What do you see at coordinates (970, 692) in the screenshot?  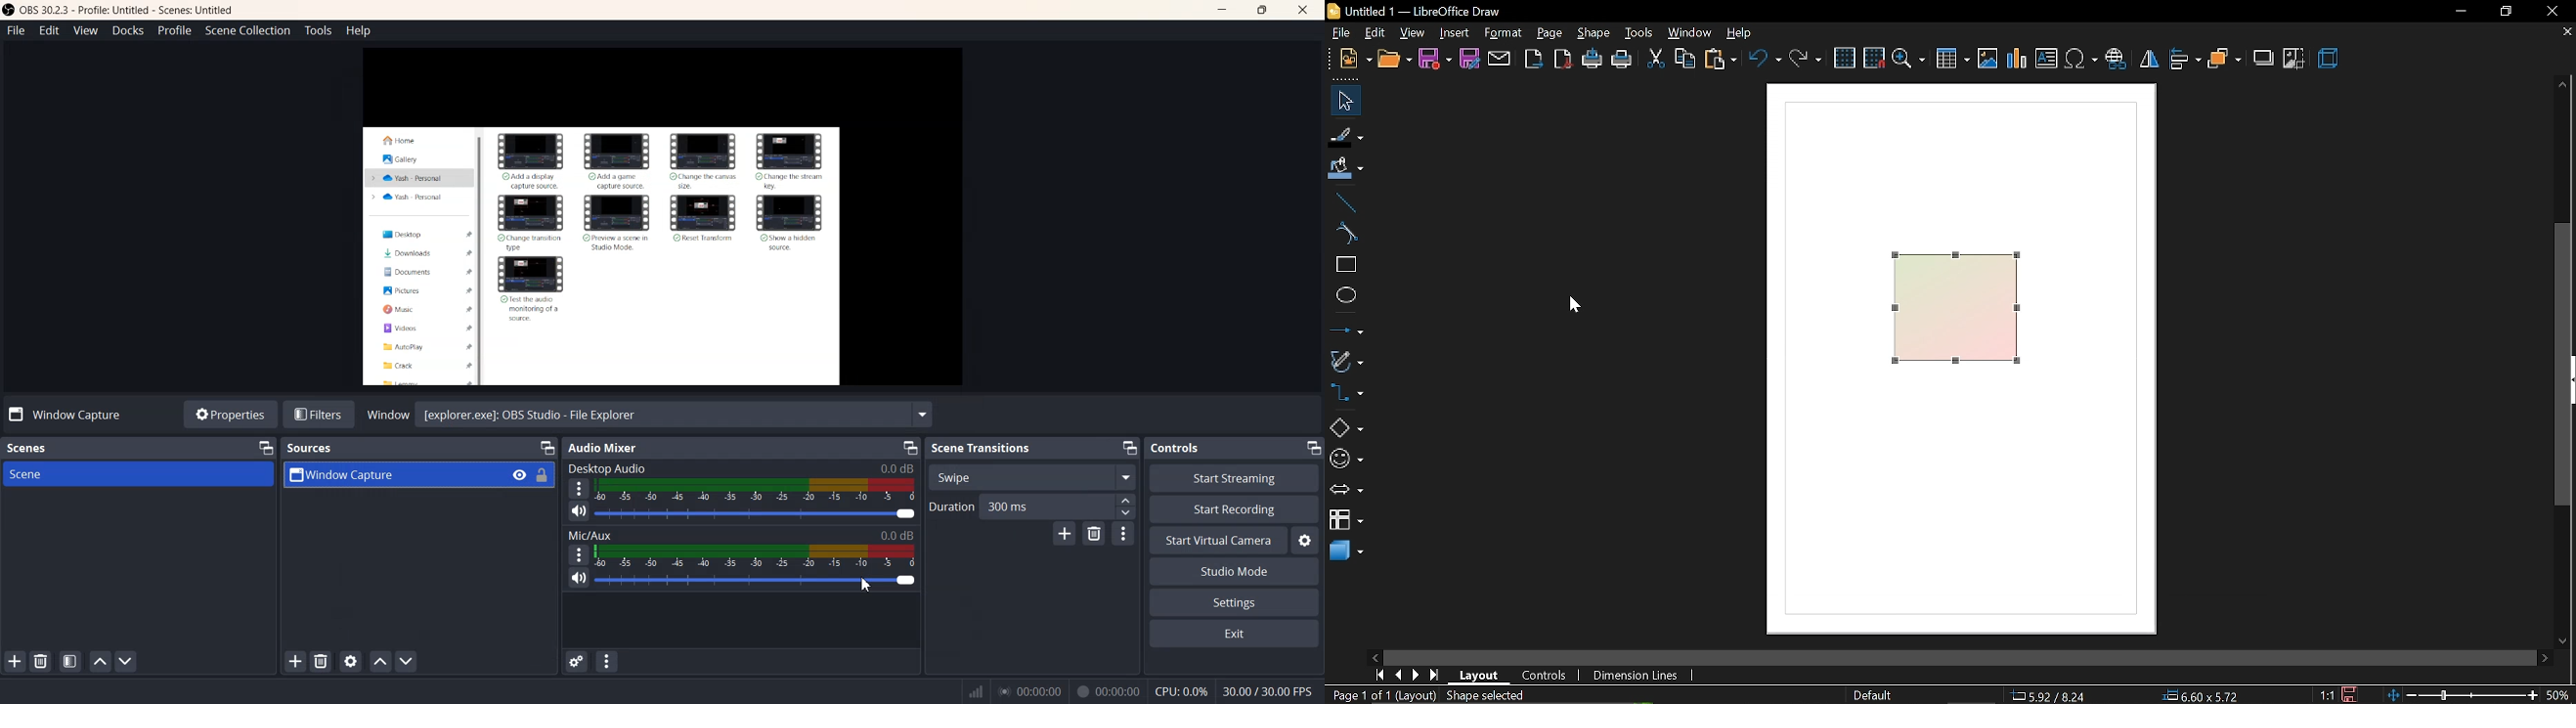 I see `Signals` at bounding box center [970, 692].